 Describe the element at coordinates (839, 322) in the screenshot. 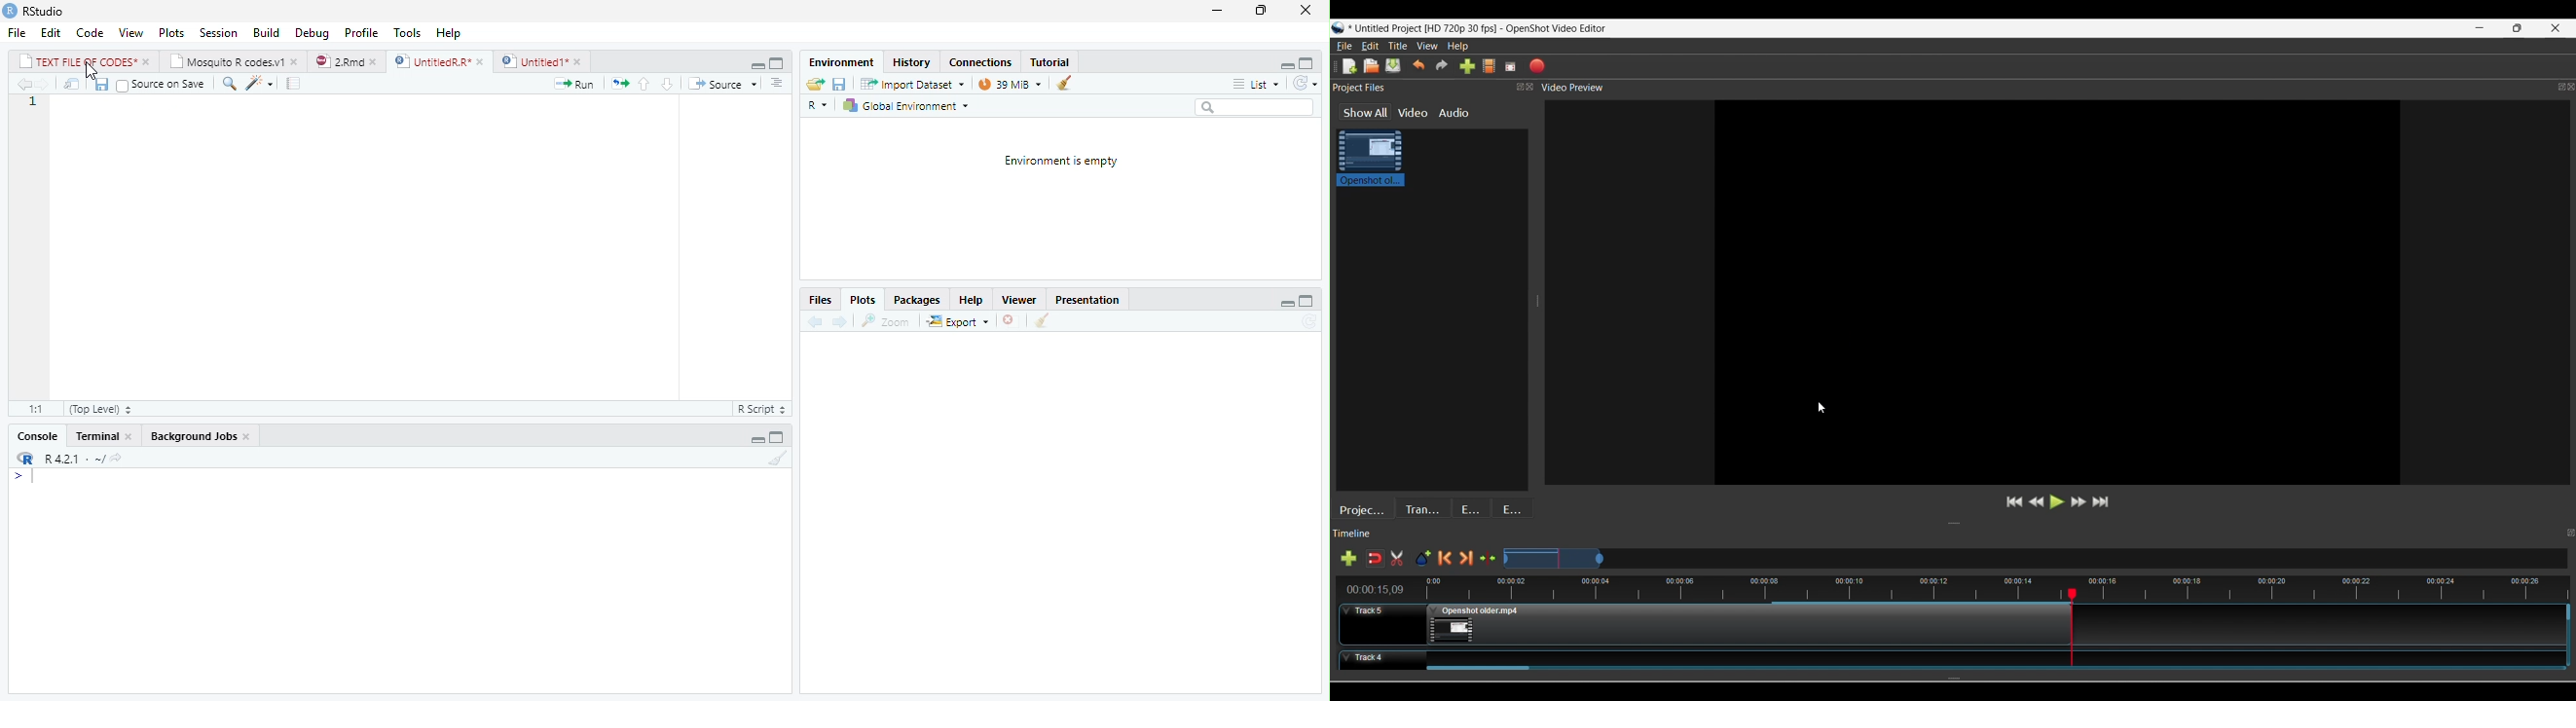

I see `Next` at that location.